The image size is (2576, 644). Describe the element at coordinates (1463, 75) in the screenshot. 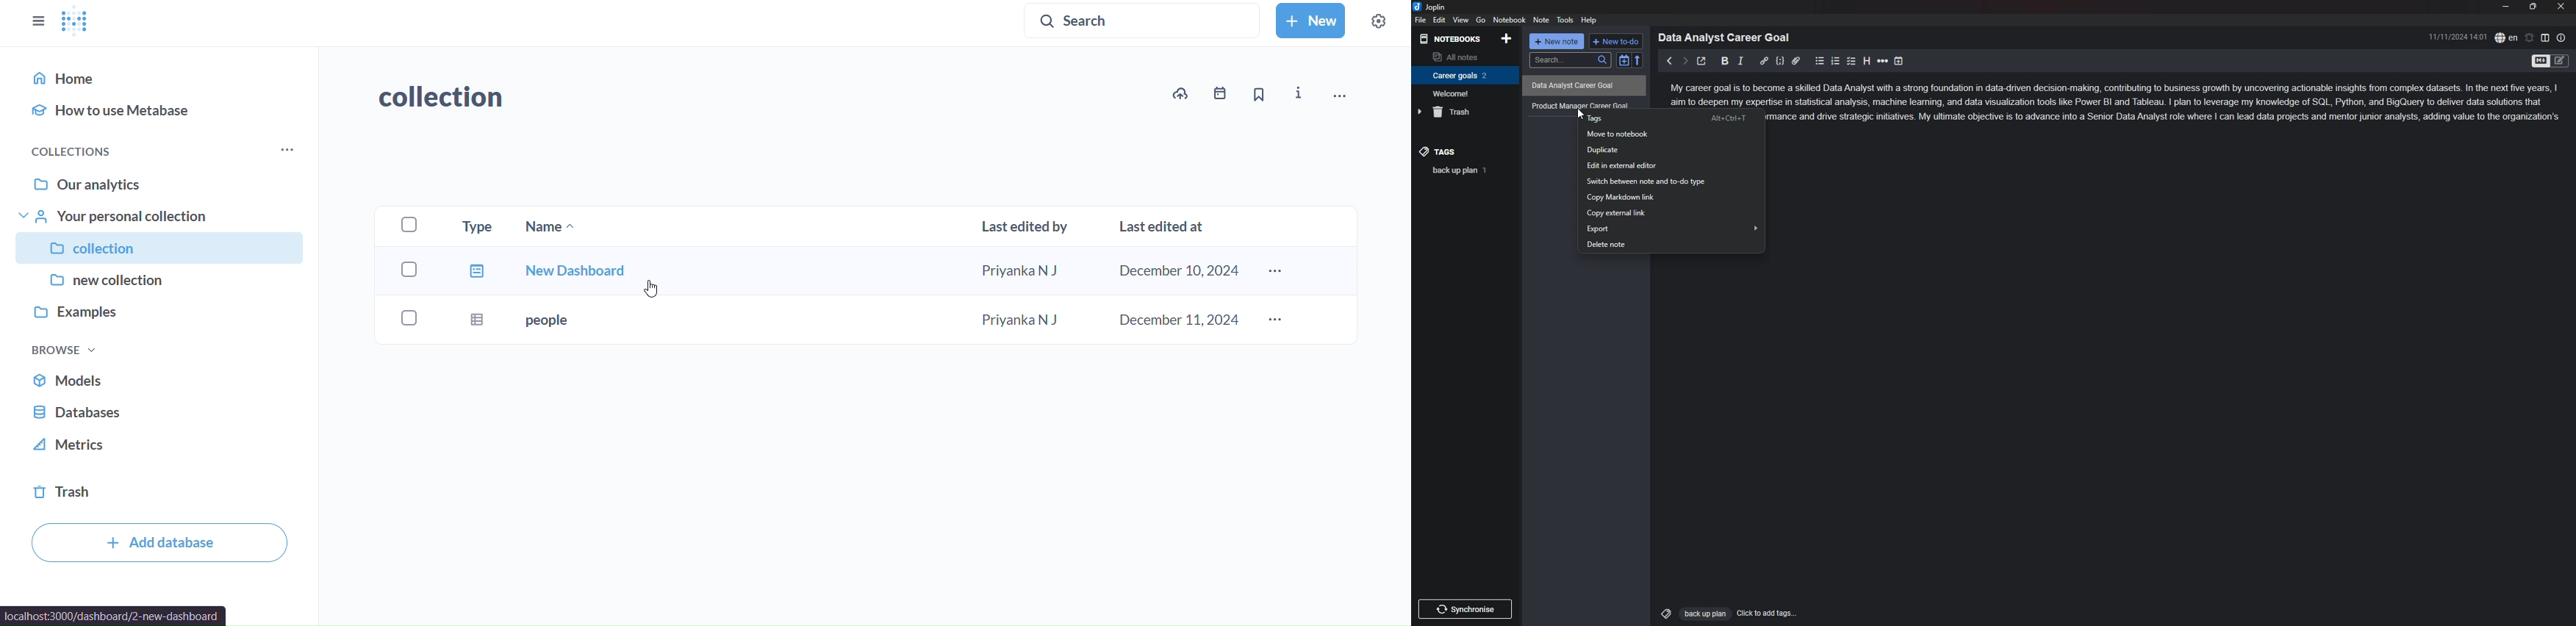

I see `Career goals 2` at that location.